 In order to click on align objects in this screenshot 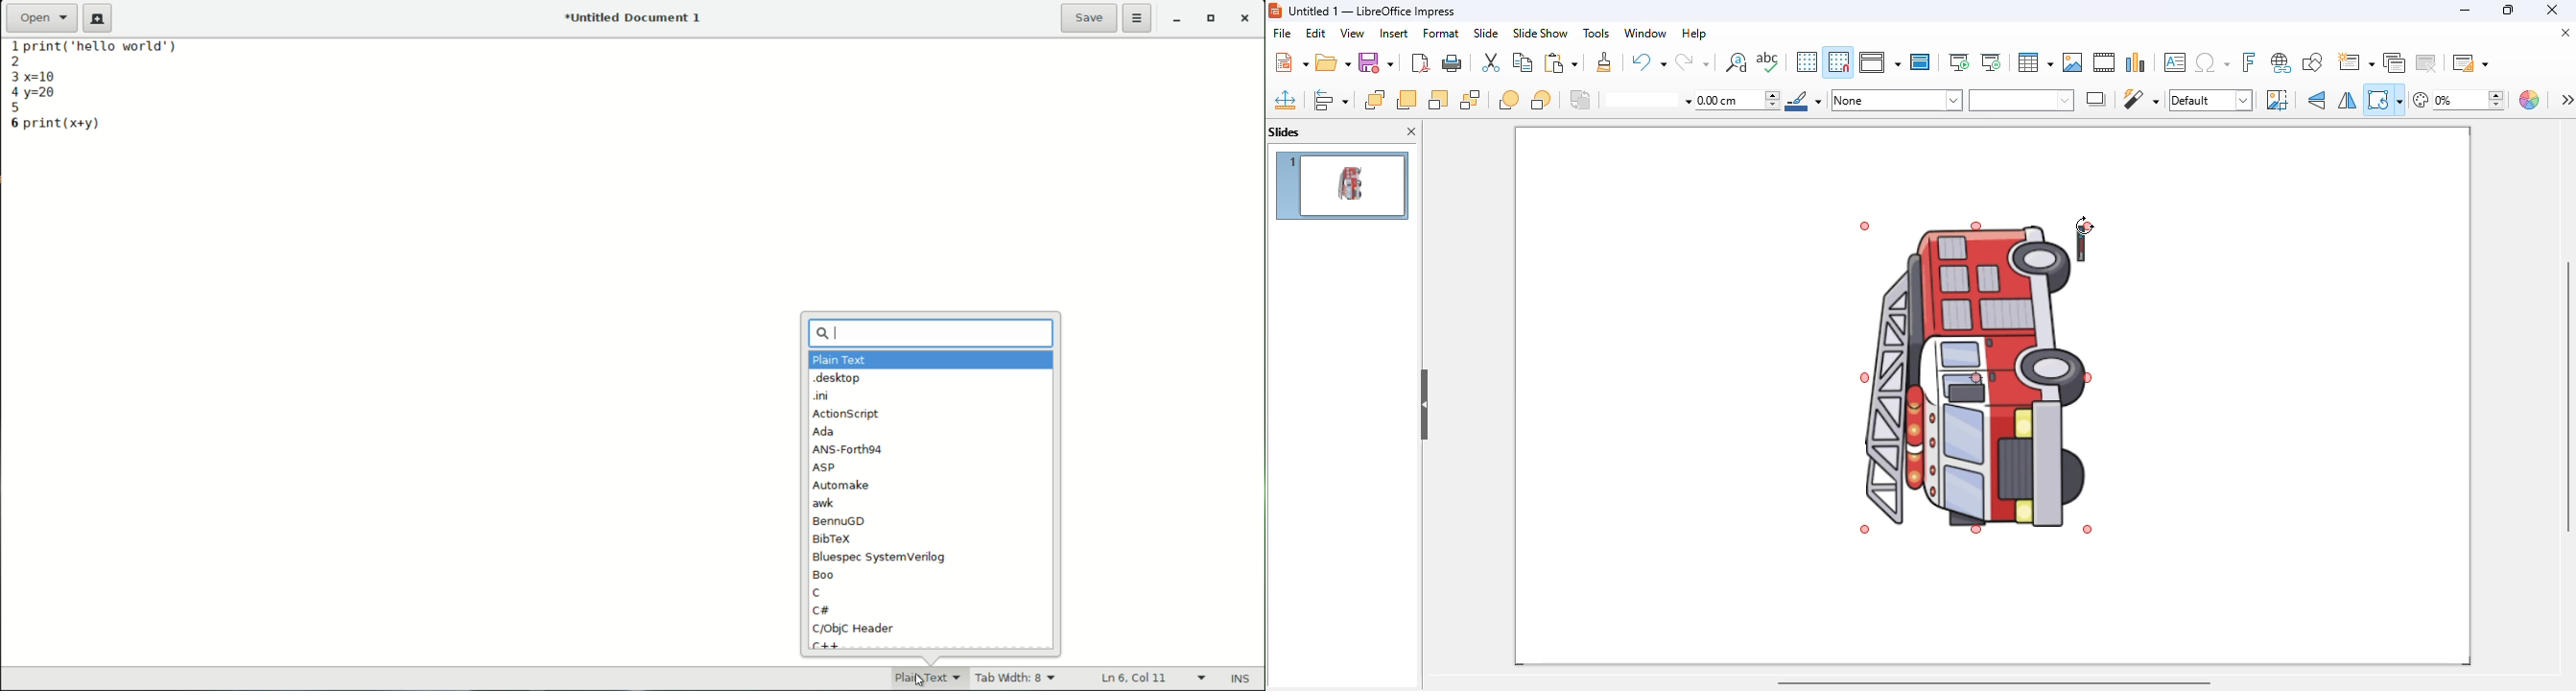, I will do `click(1331, 100)`.